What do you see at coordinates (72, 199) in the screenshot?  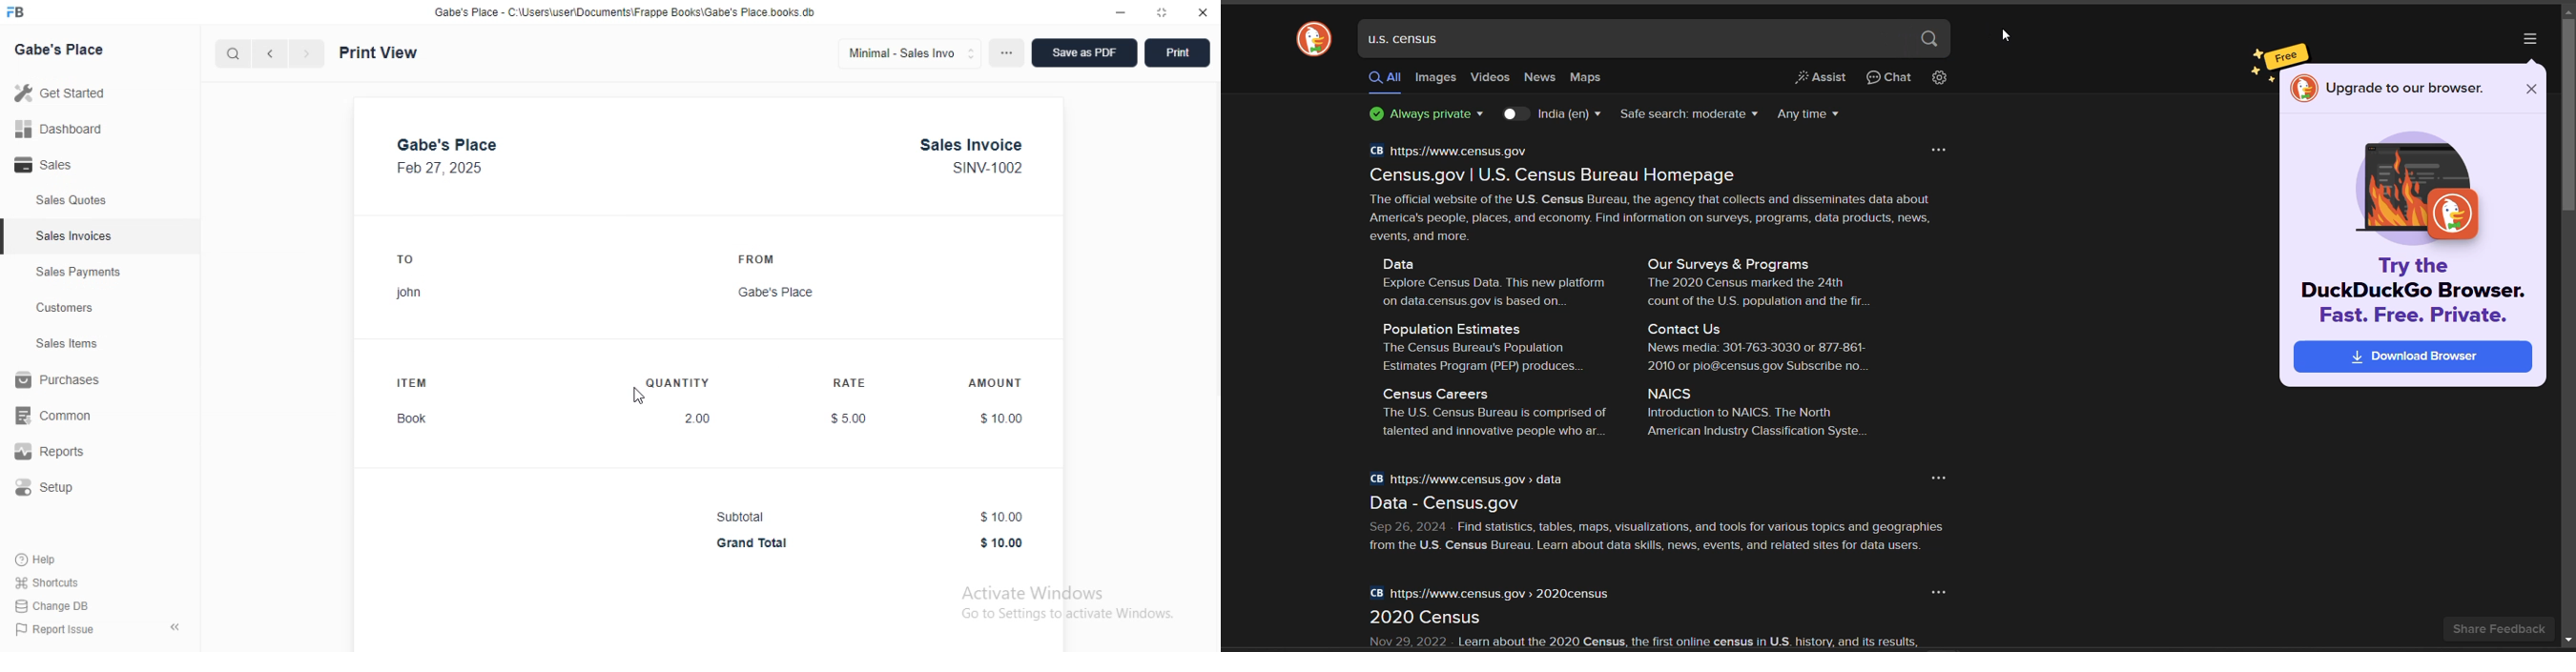 I see `sales quotes` at bounding box center [72, 199].